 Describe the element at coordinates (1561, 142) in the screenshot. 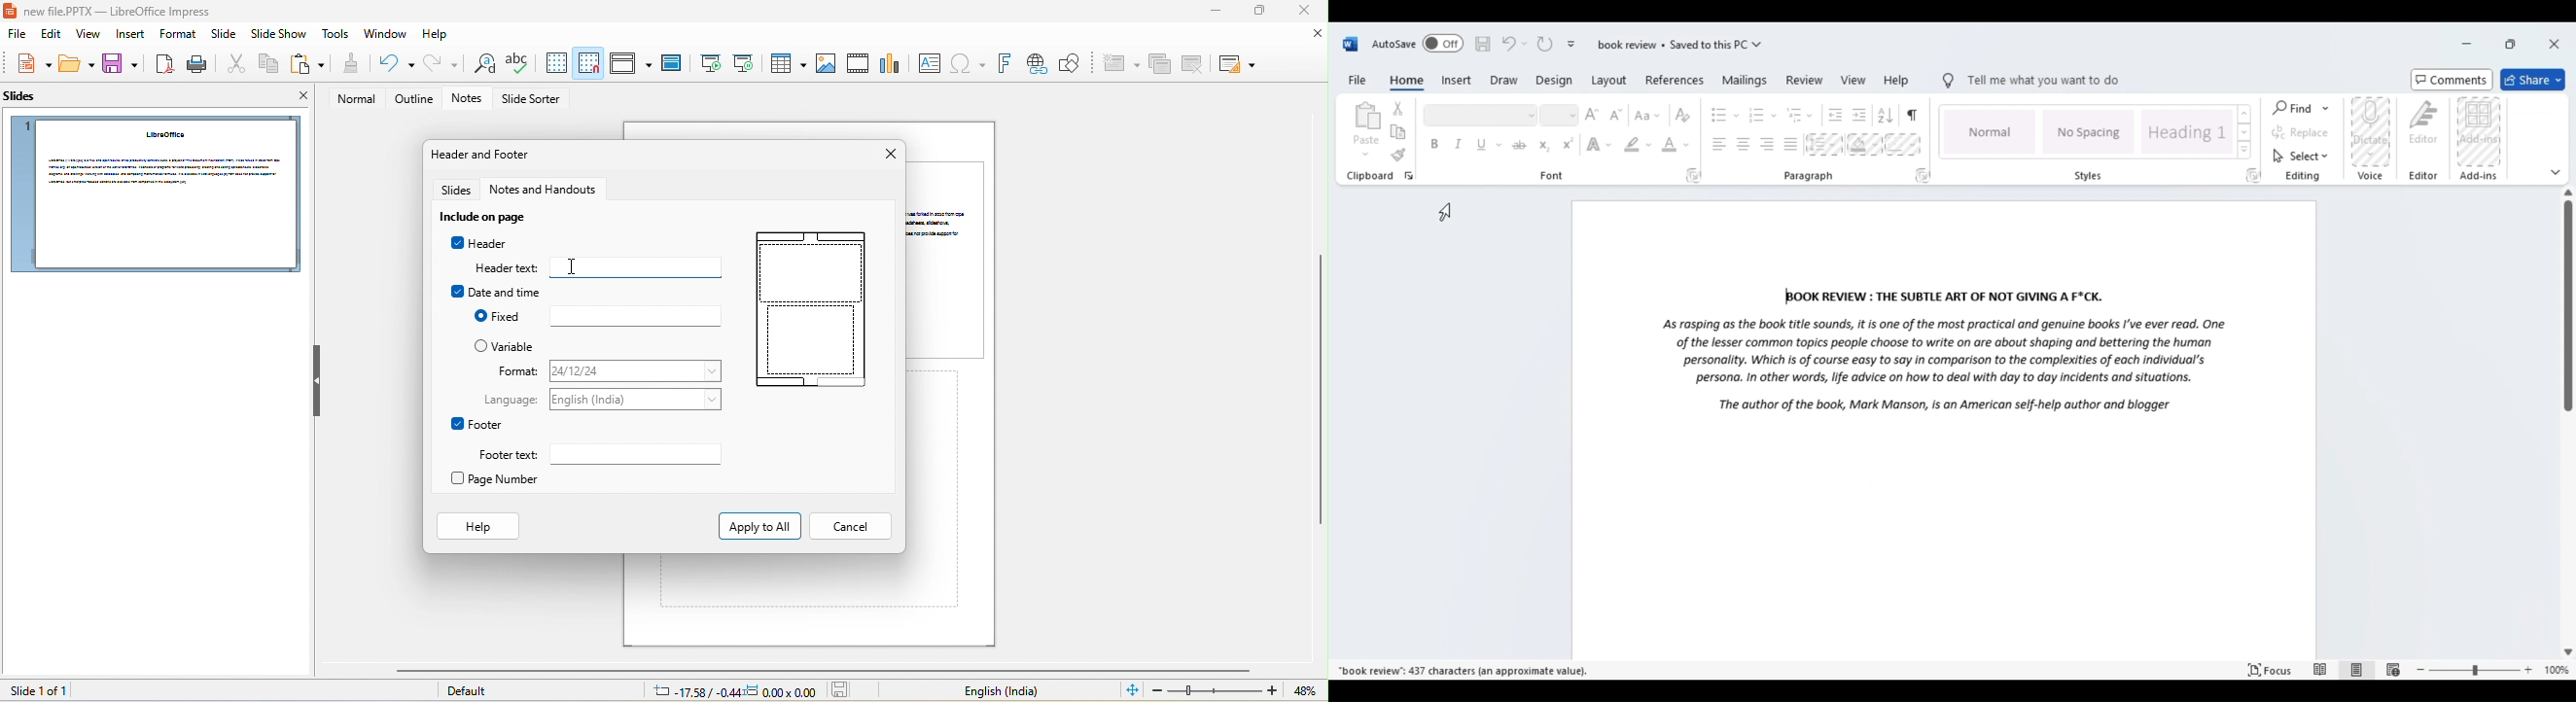

I see `font` at that location.